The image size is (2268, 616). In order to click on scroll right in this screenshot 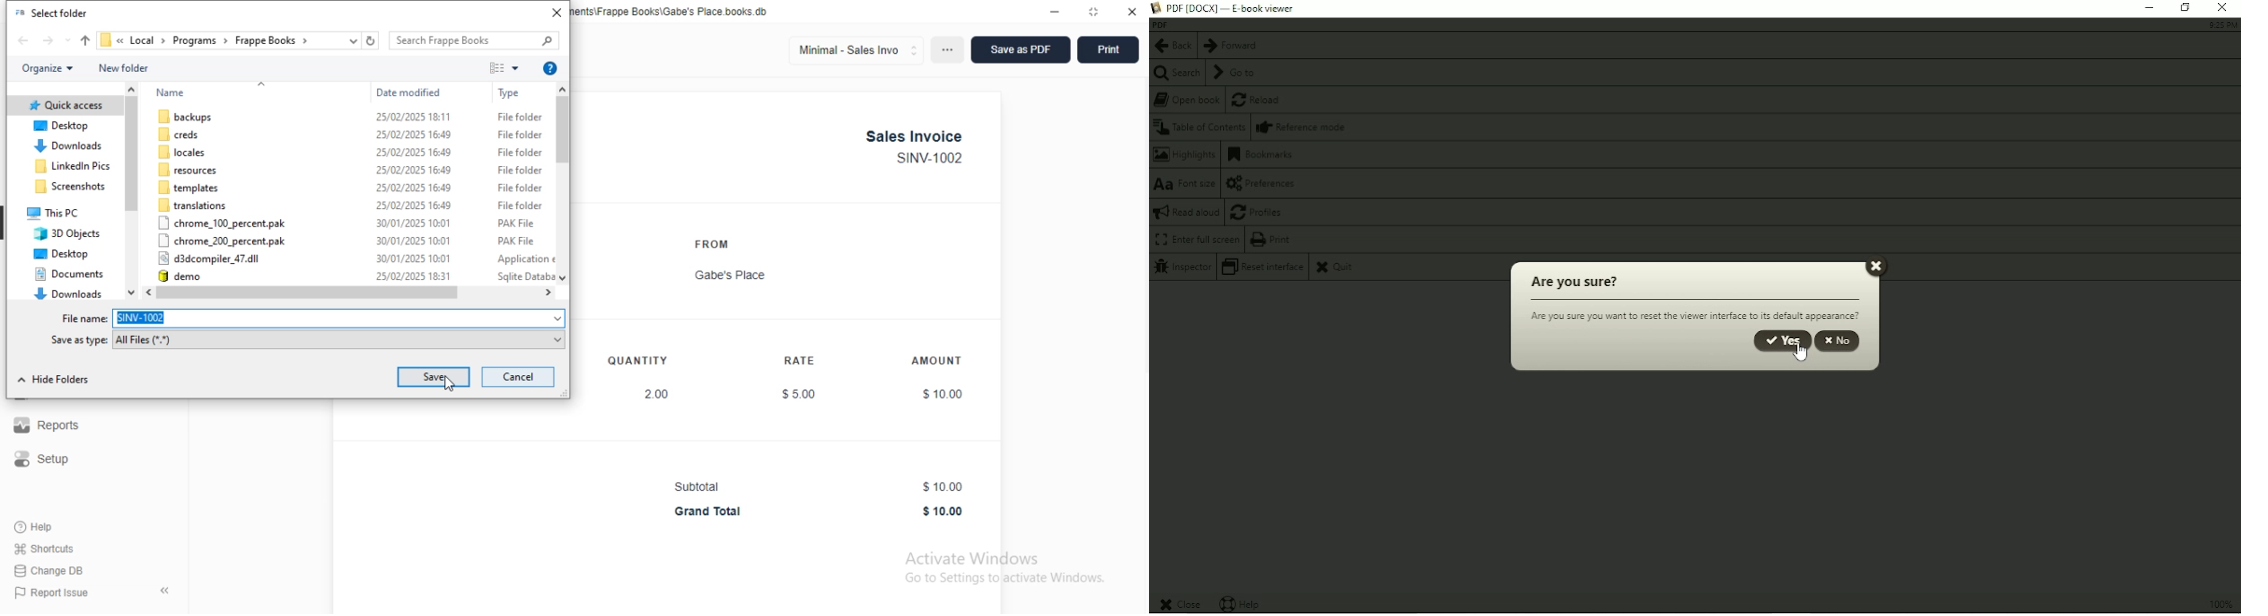, I will do `click(547, 292)`.